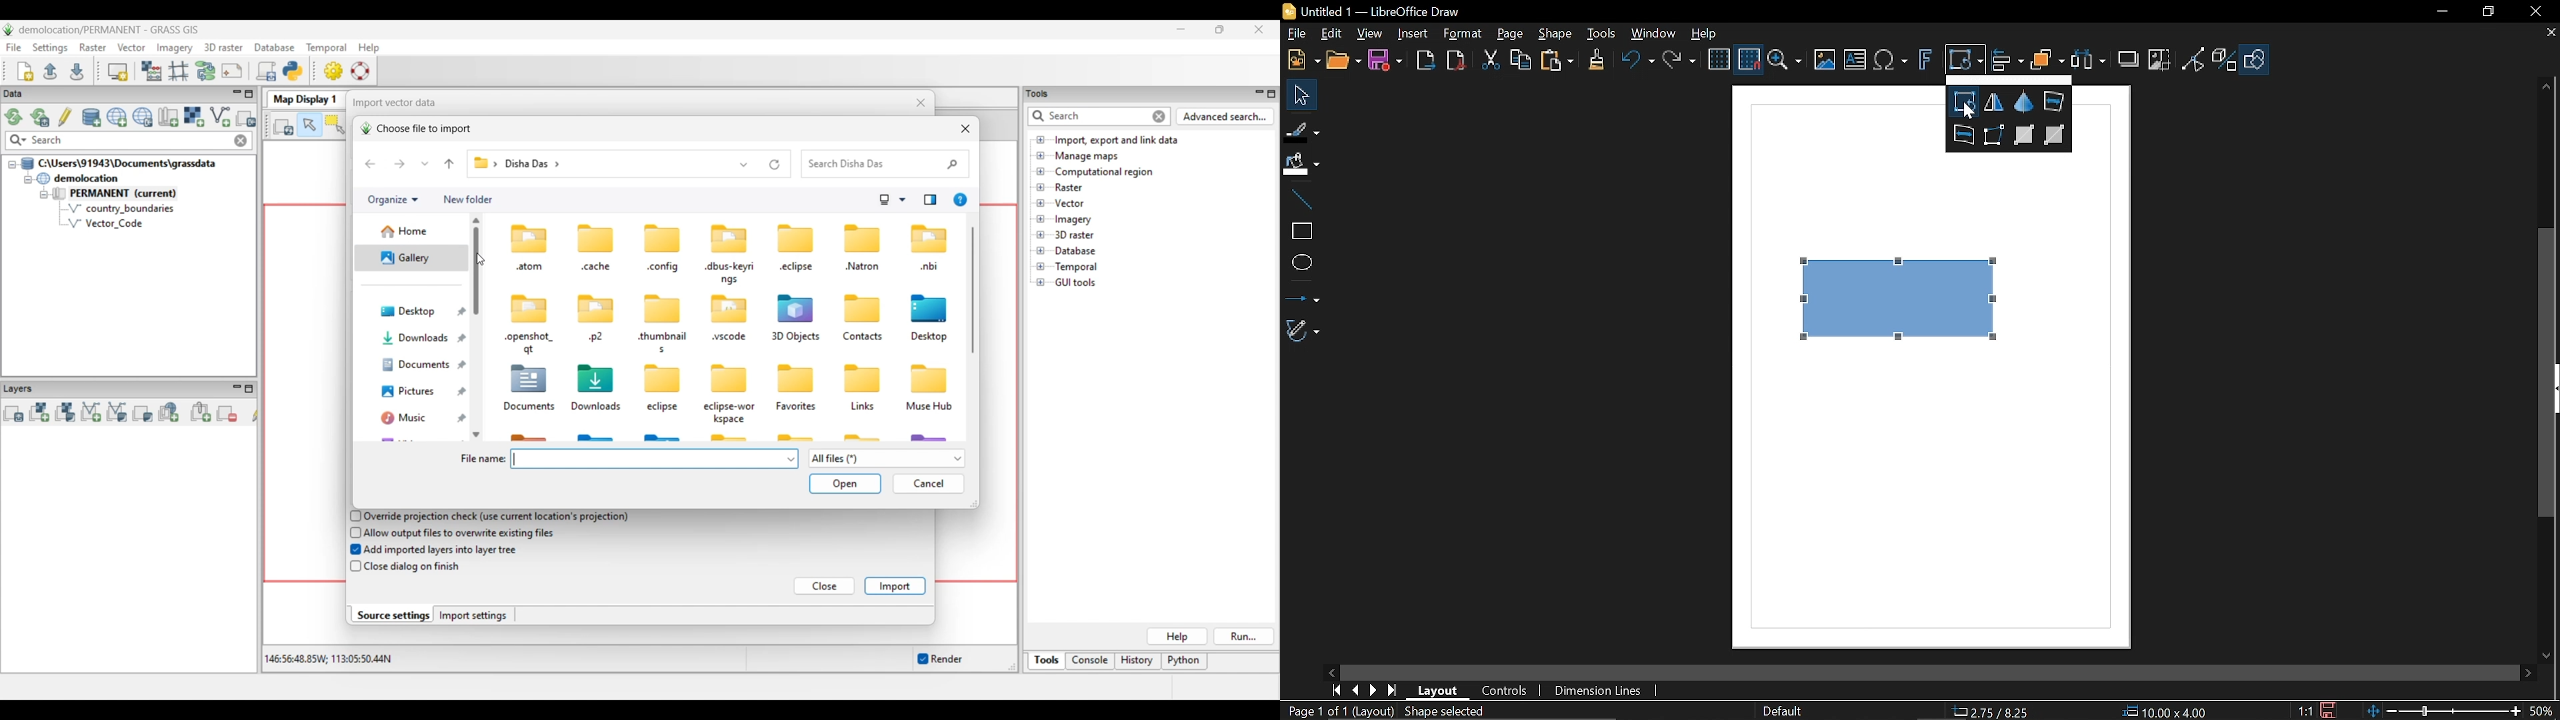  What do you see at coordinates (2047, 62) in the screenshot?
I see `Arrange` at bounding box center [2047, 62].